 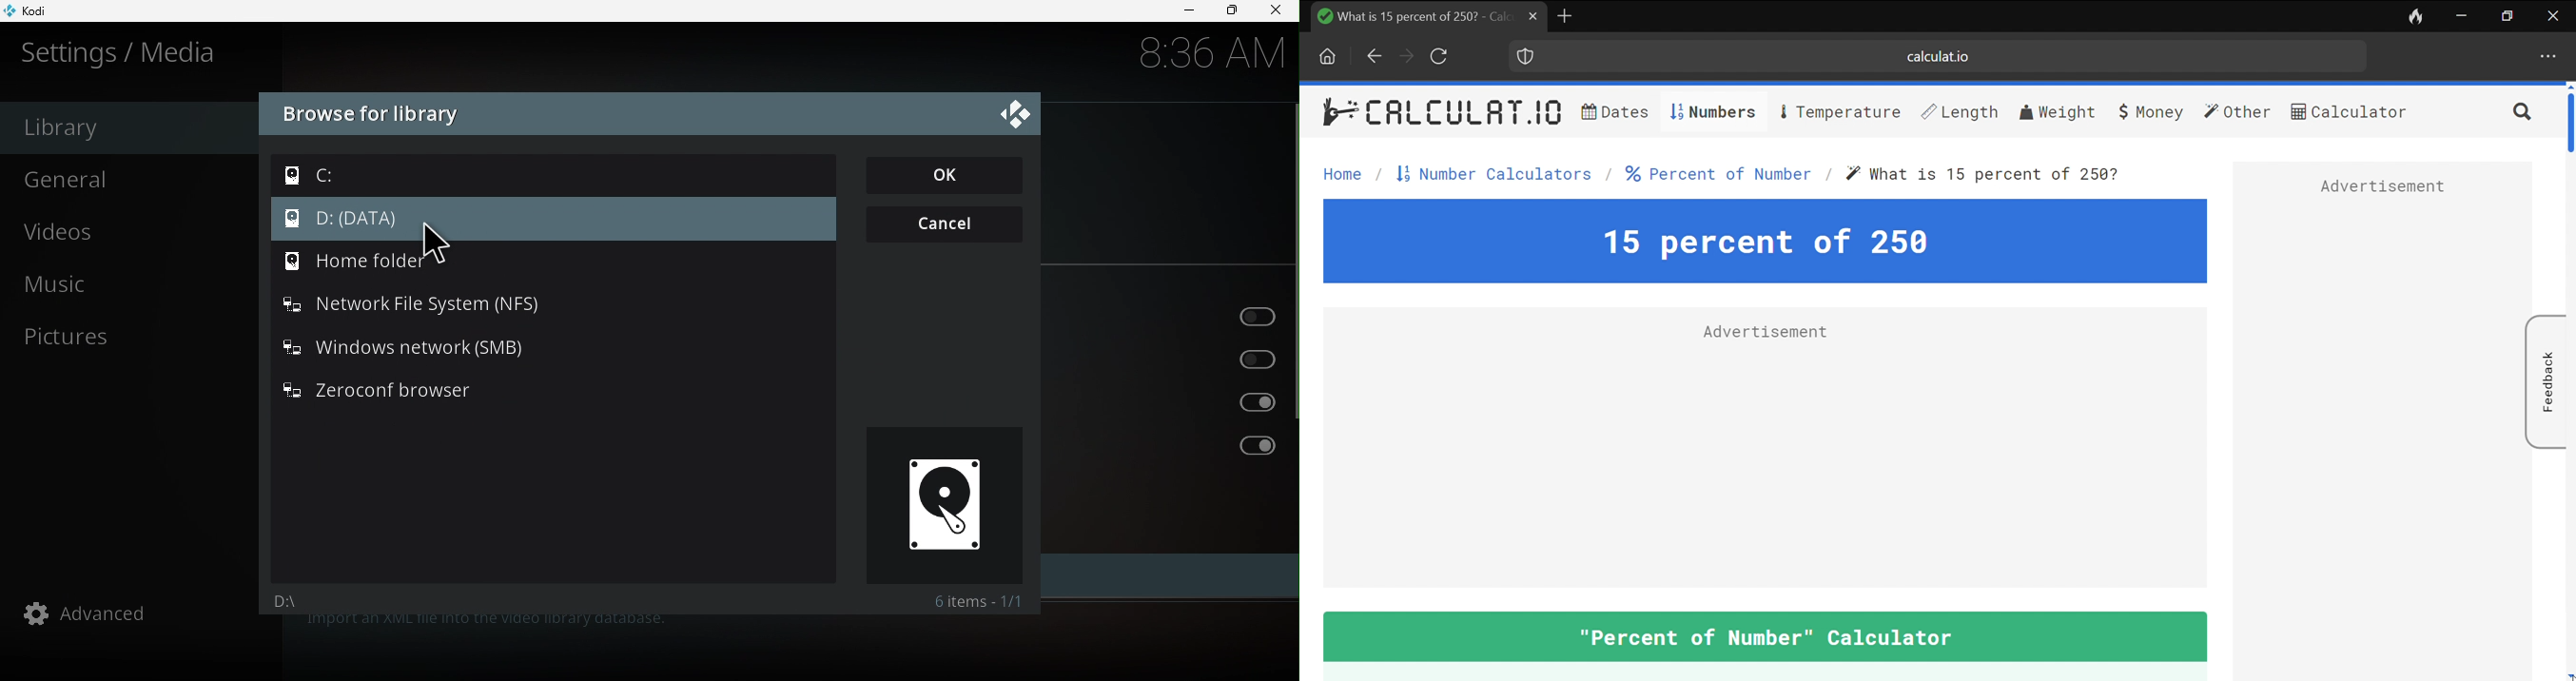 I want to click on Preview, so click(x=943, y=498).